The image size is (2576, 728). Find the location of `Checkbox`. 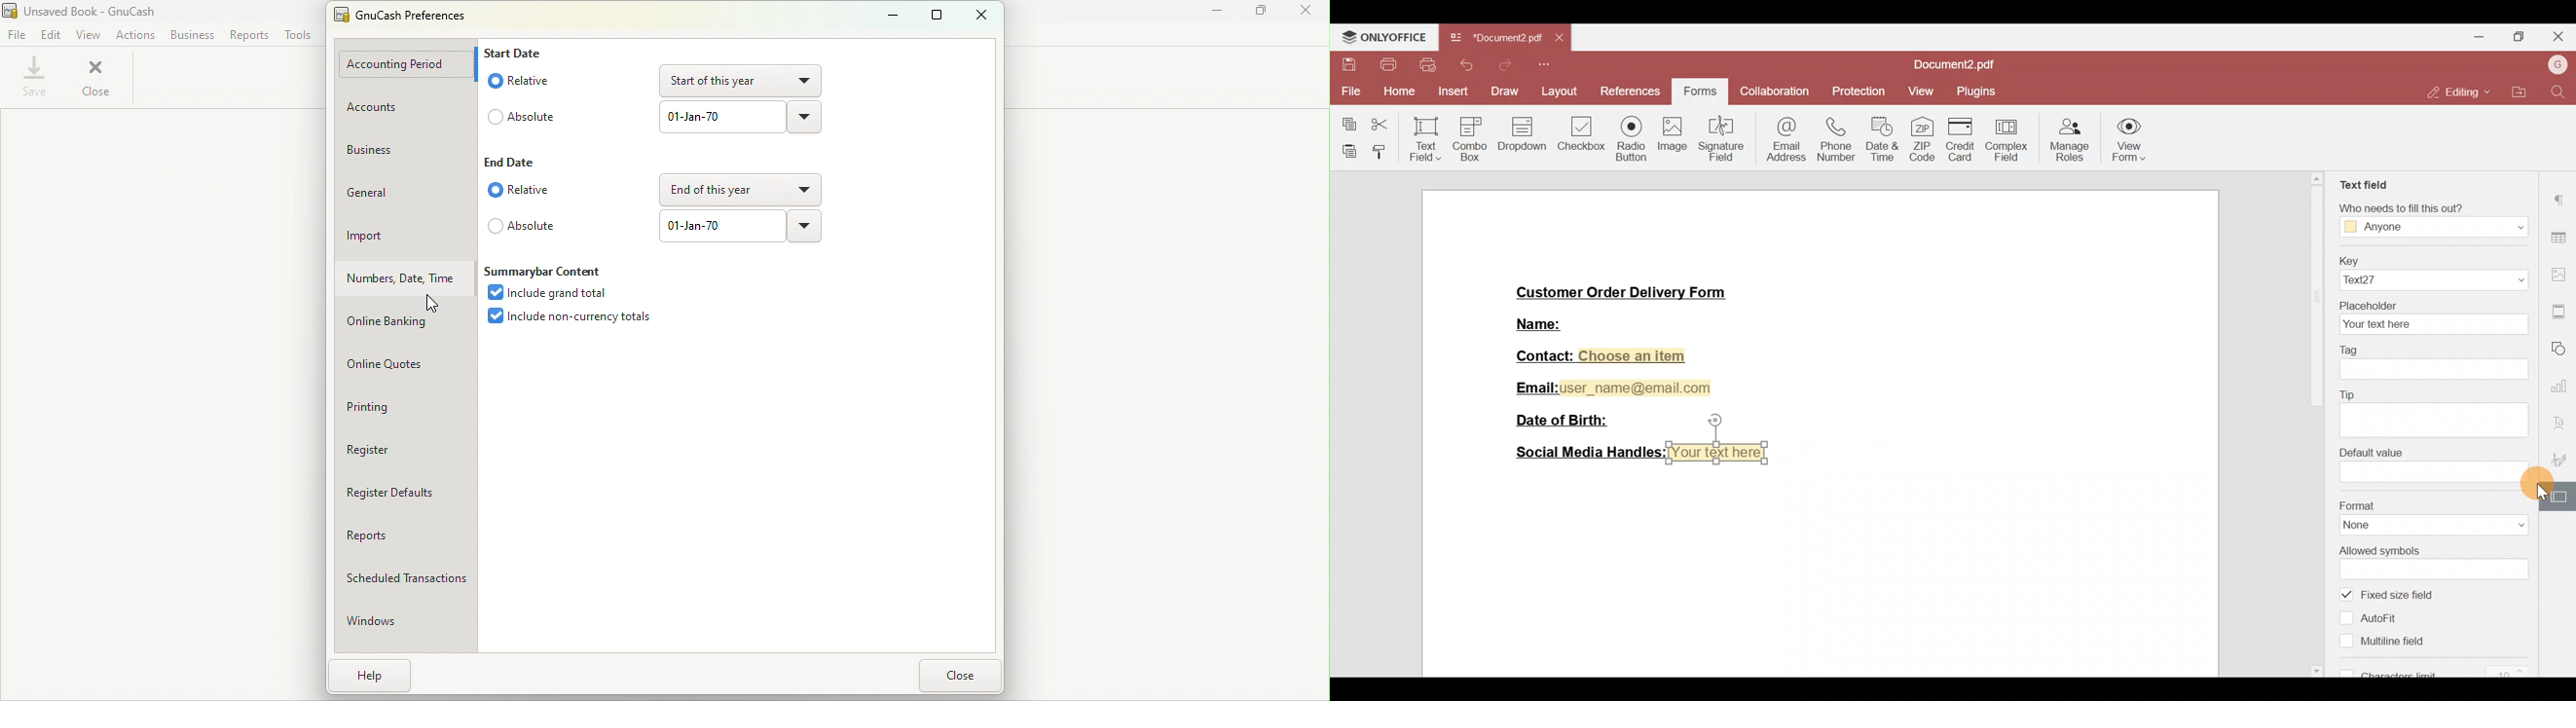

Checkbox is located at coordinates (1580, 132).